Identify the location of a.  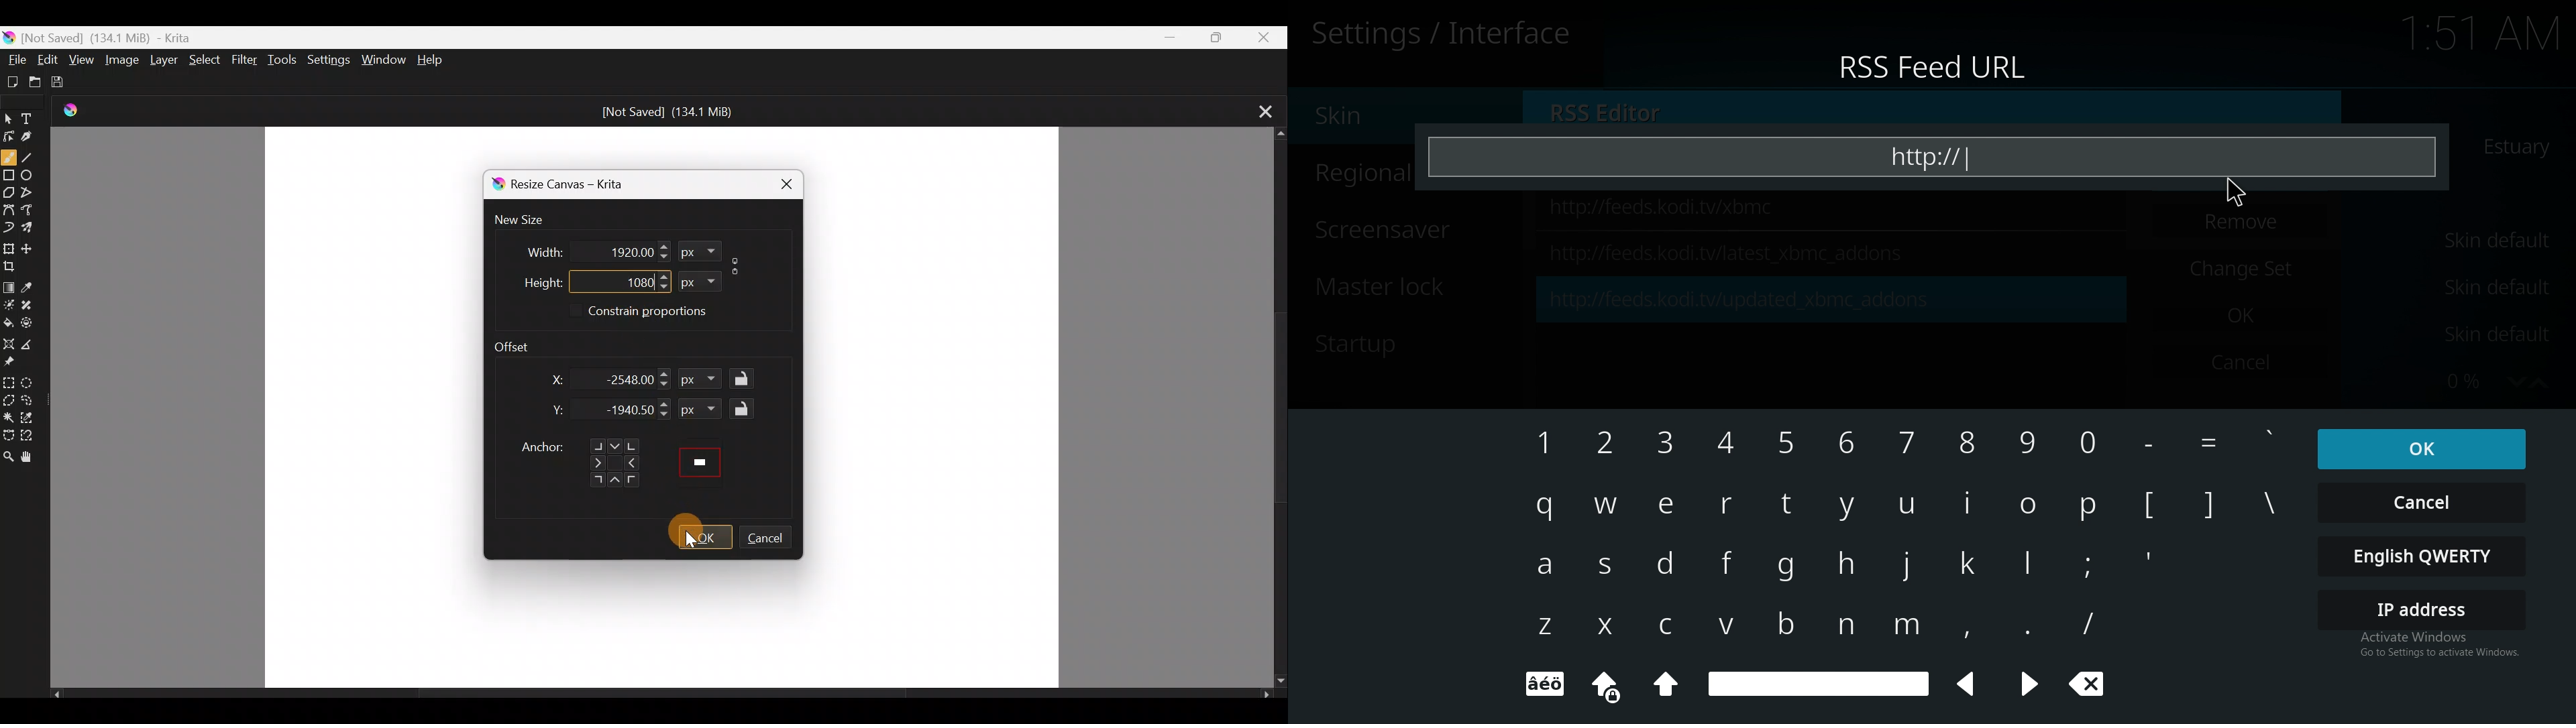
(1544, 565).